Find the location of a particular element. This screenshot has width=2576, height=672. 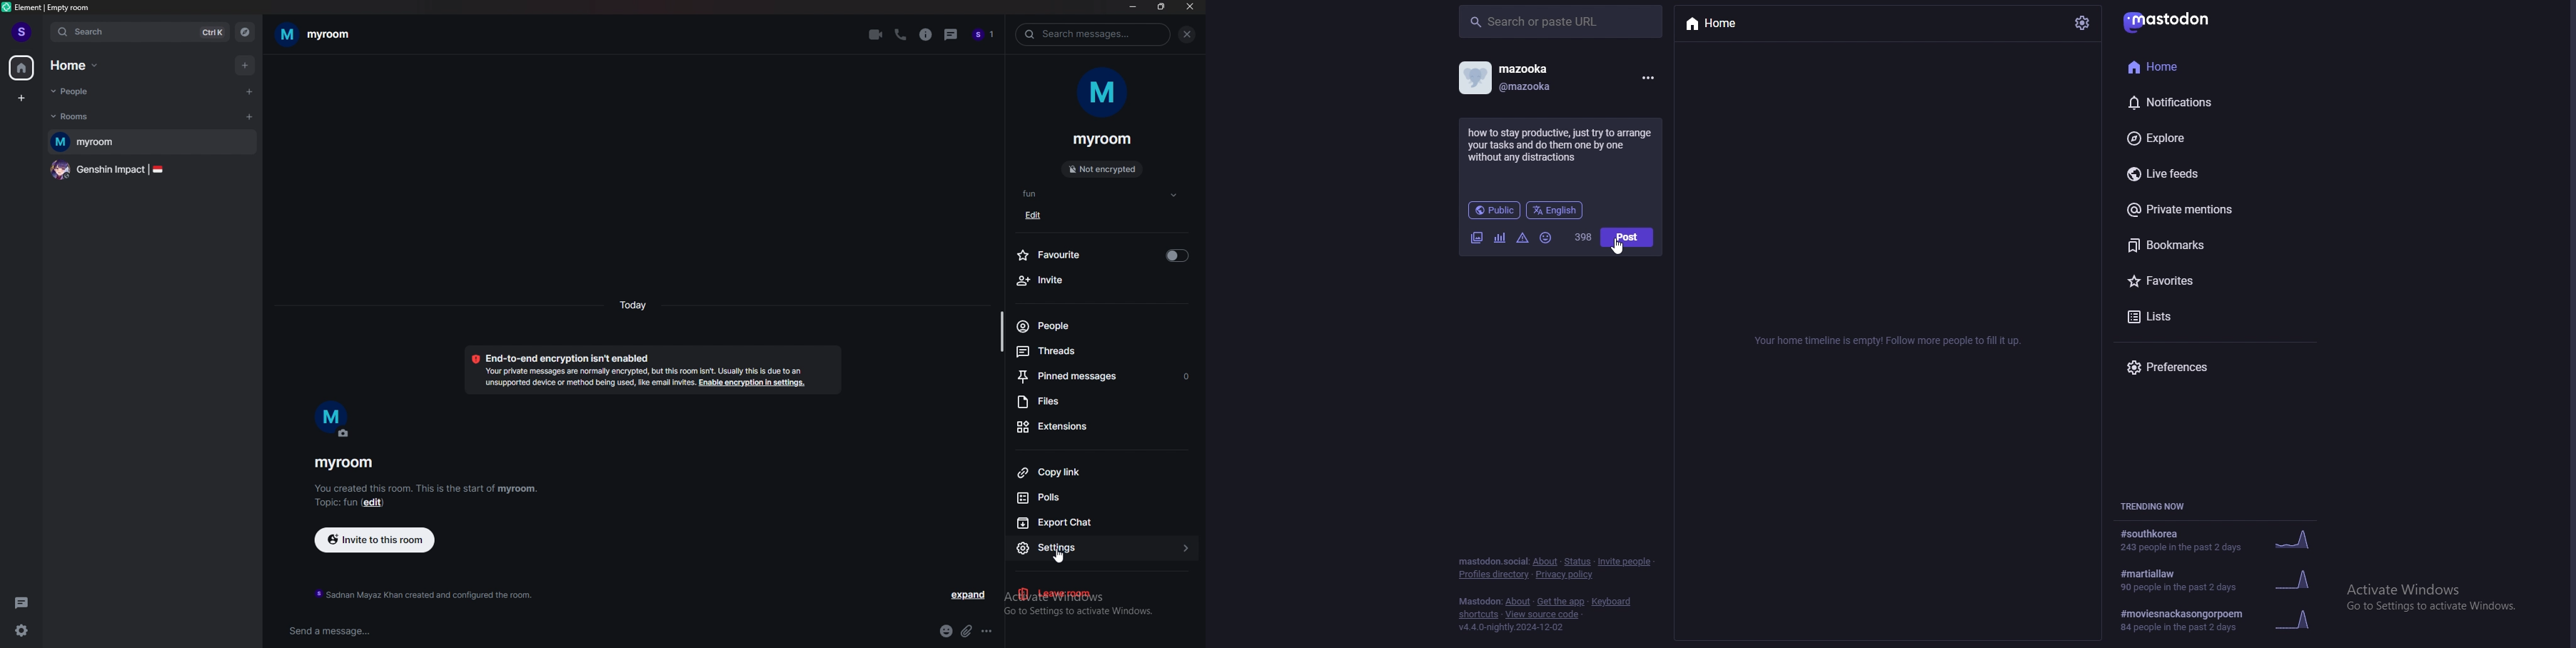

people is located at coordinates (1102, 326).